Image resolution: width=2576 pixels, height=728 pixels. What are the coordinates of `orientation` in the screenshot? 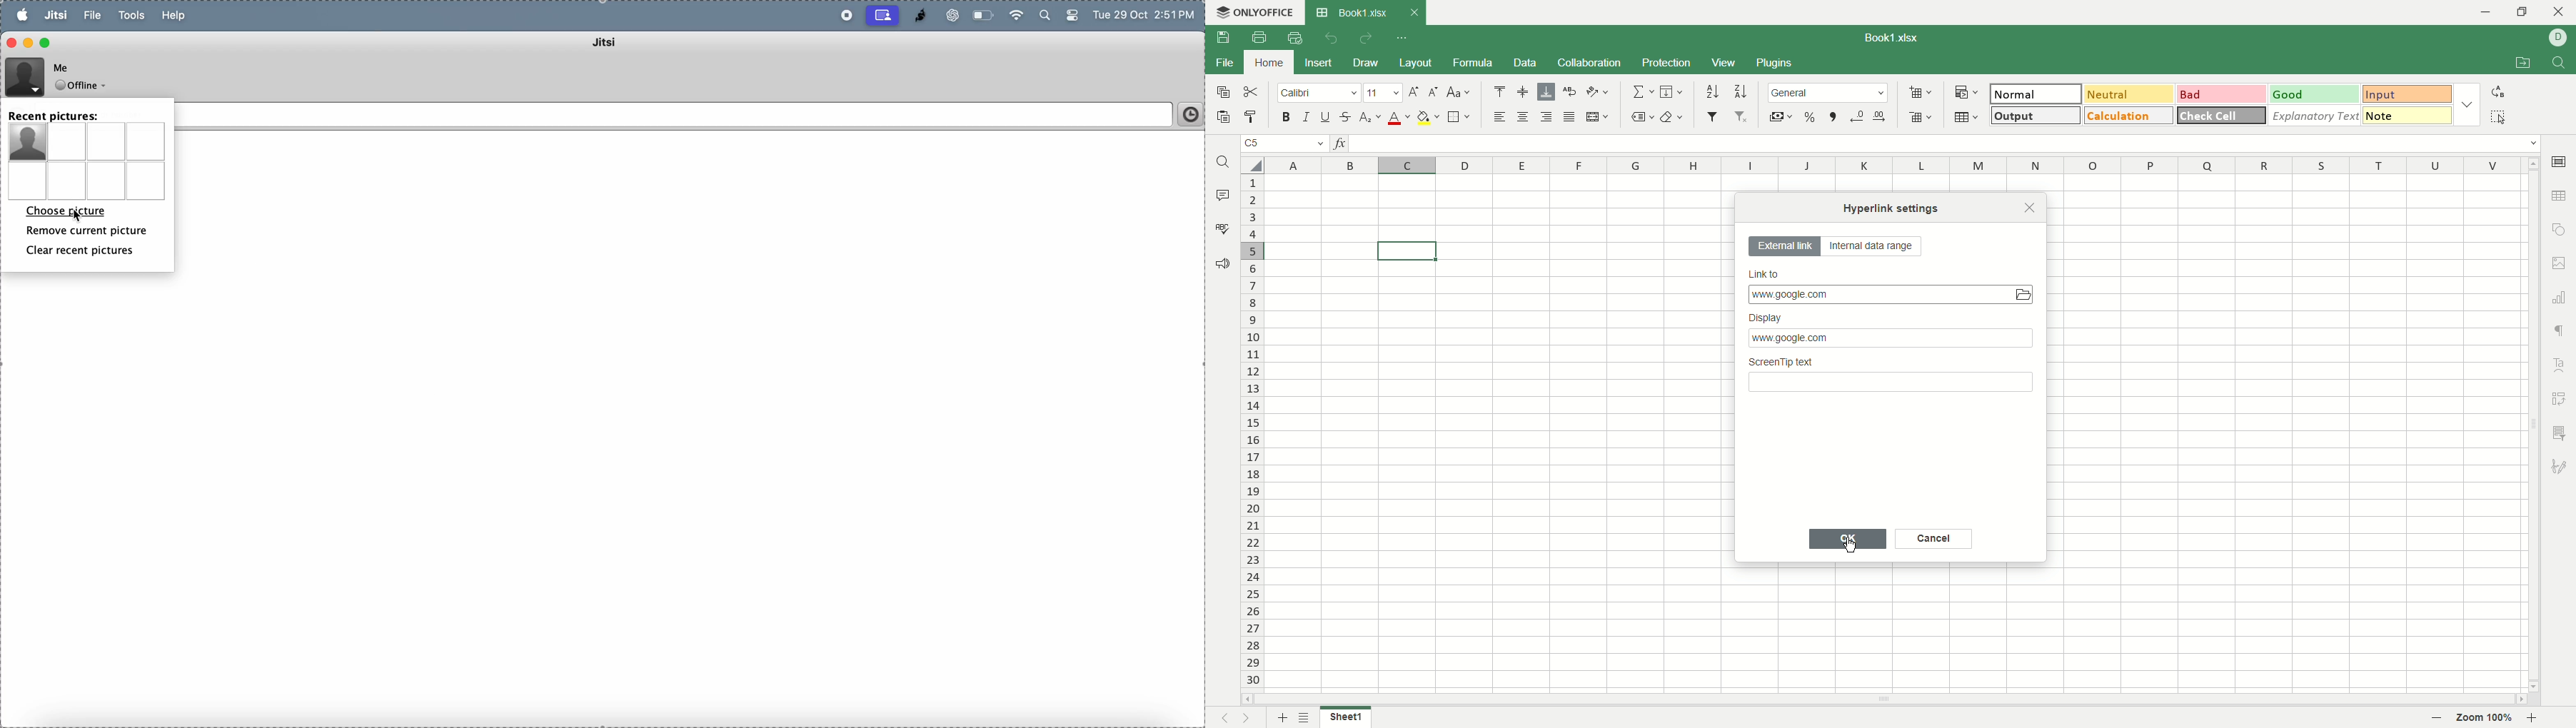 It's located at (1598, 92).